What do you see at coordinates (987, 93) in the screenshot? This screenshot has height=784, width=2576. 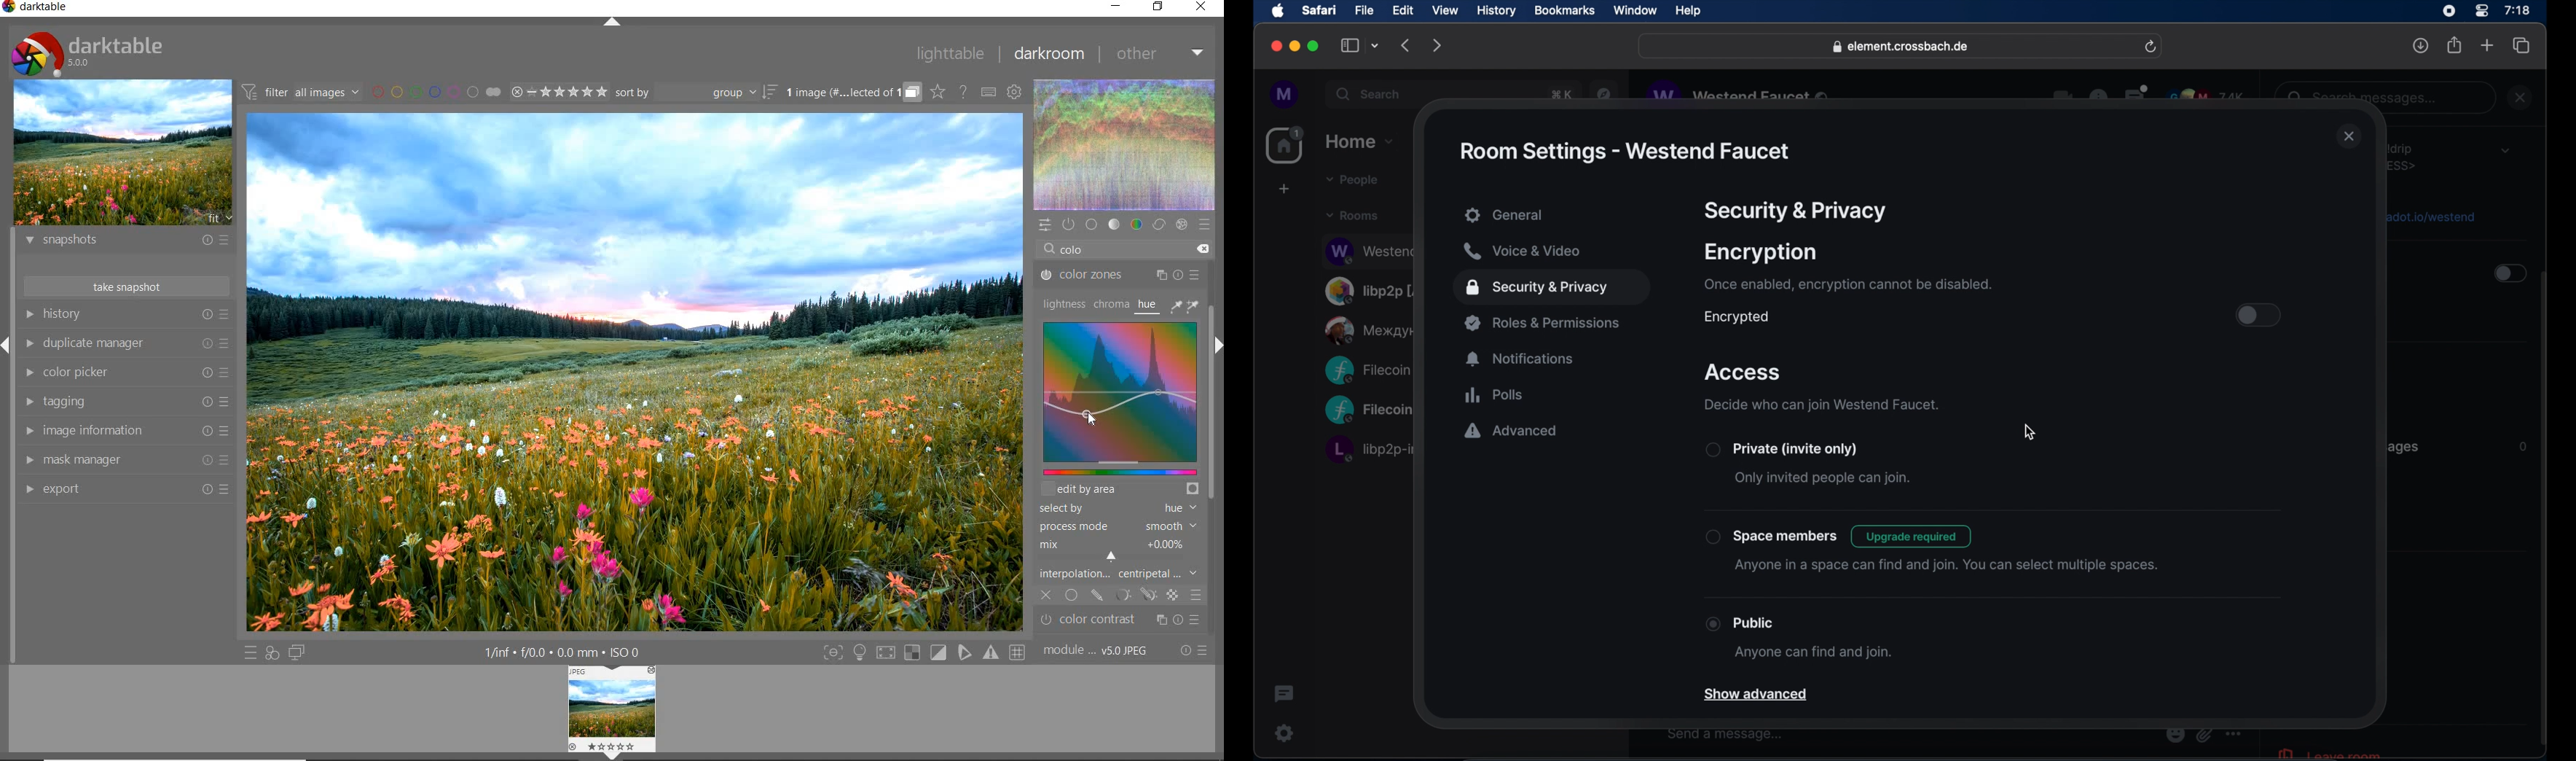 I see `set keyboard shortcuts` at bounding box center [987, 93].